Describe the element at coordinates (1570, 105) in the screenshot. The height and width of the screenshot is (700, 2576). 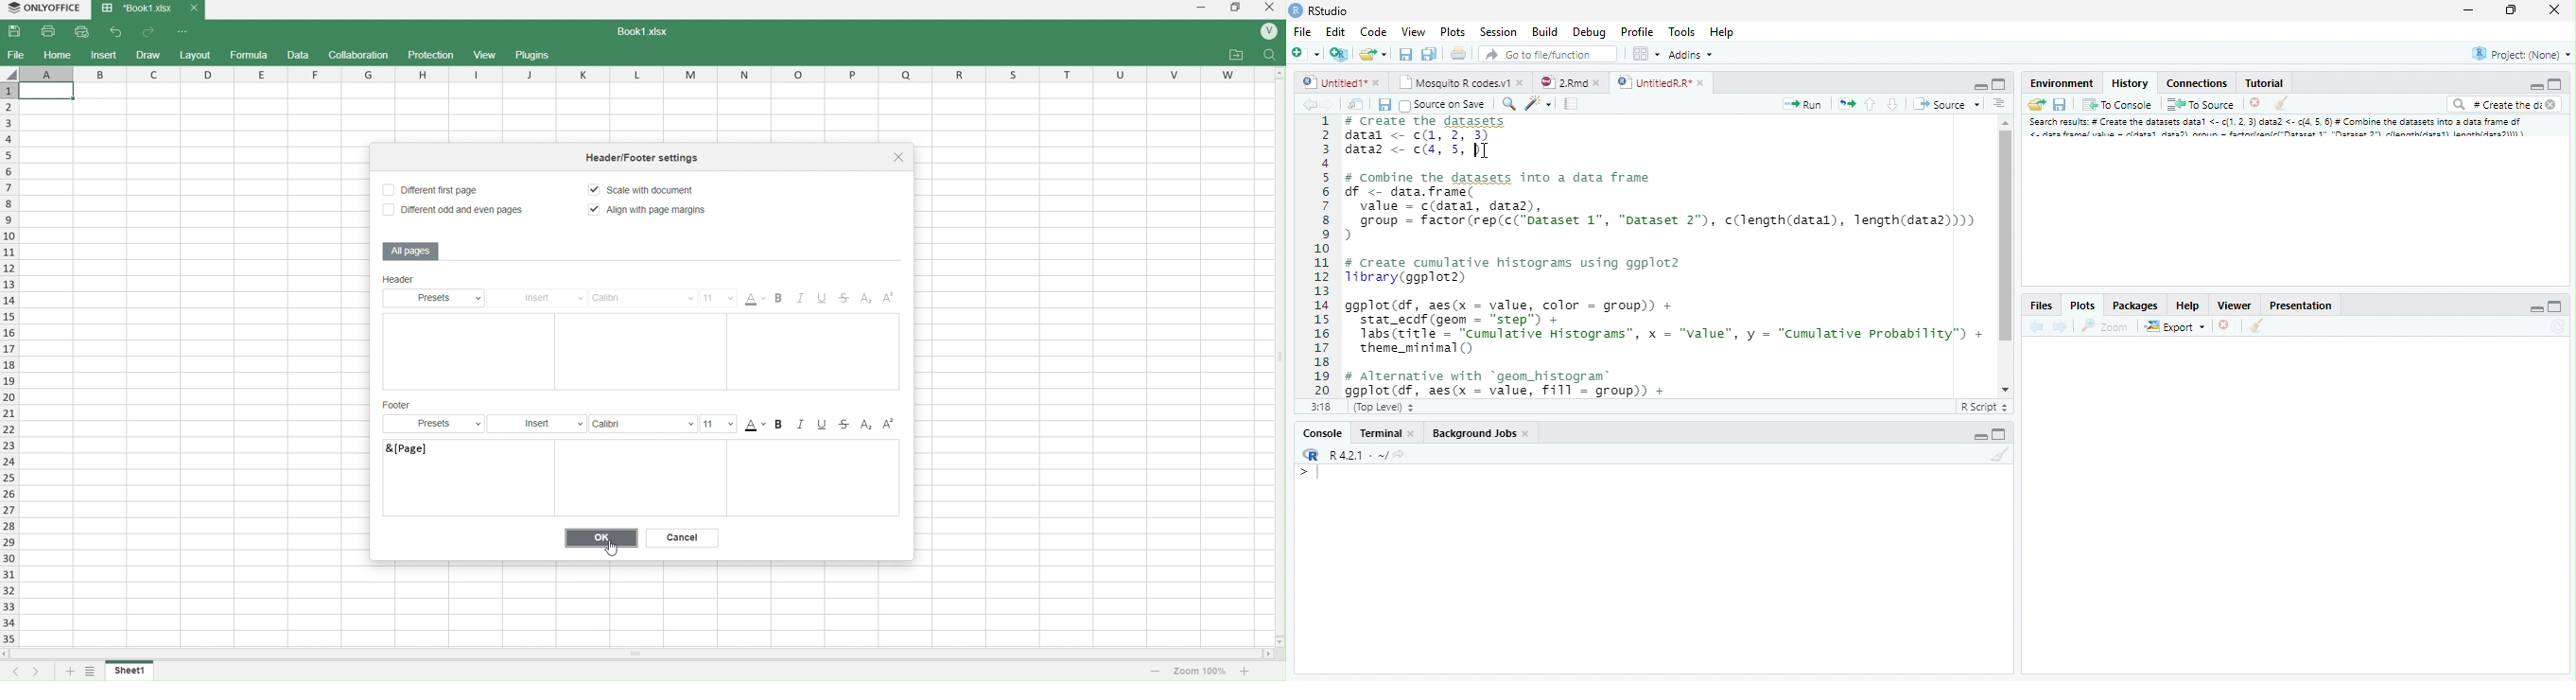
I see `Pages` at that location.